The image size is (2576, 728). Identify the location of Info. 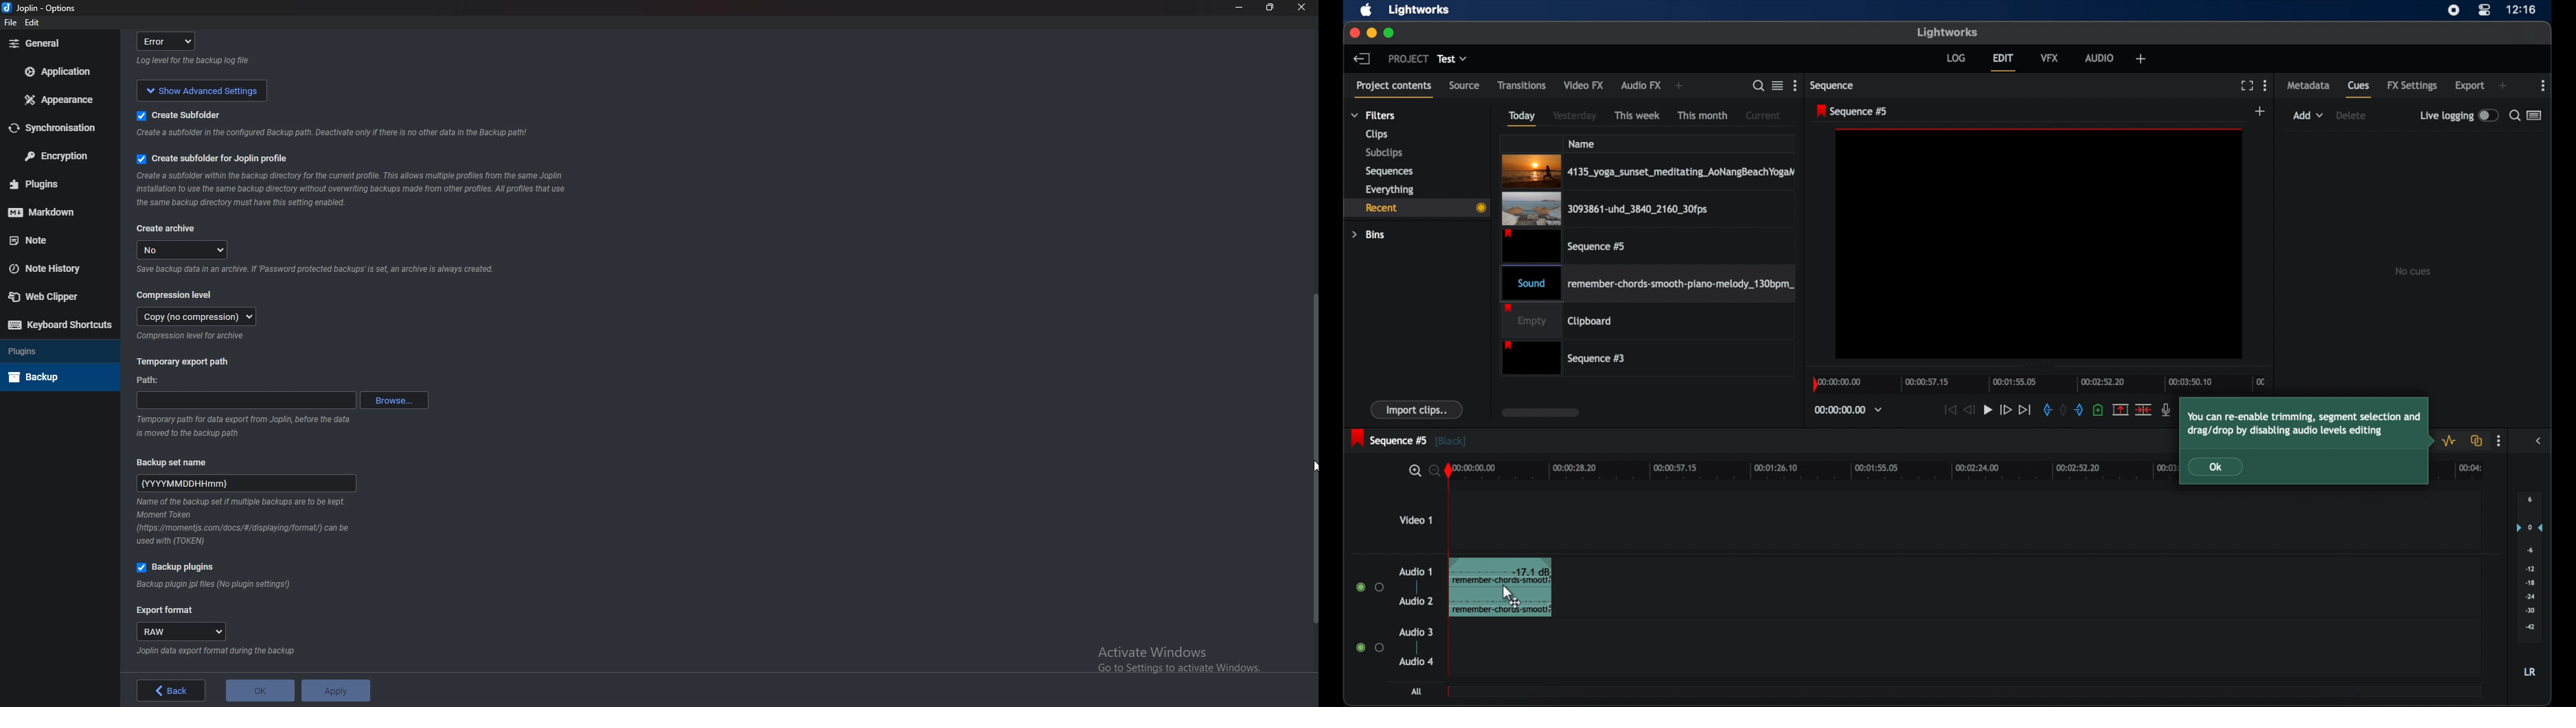
(245, 522).